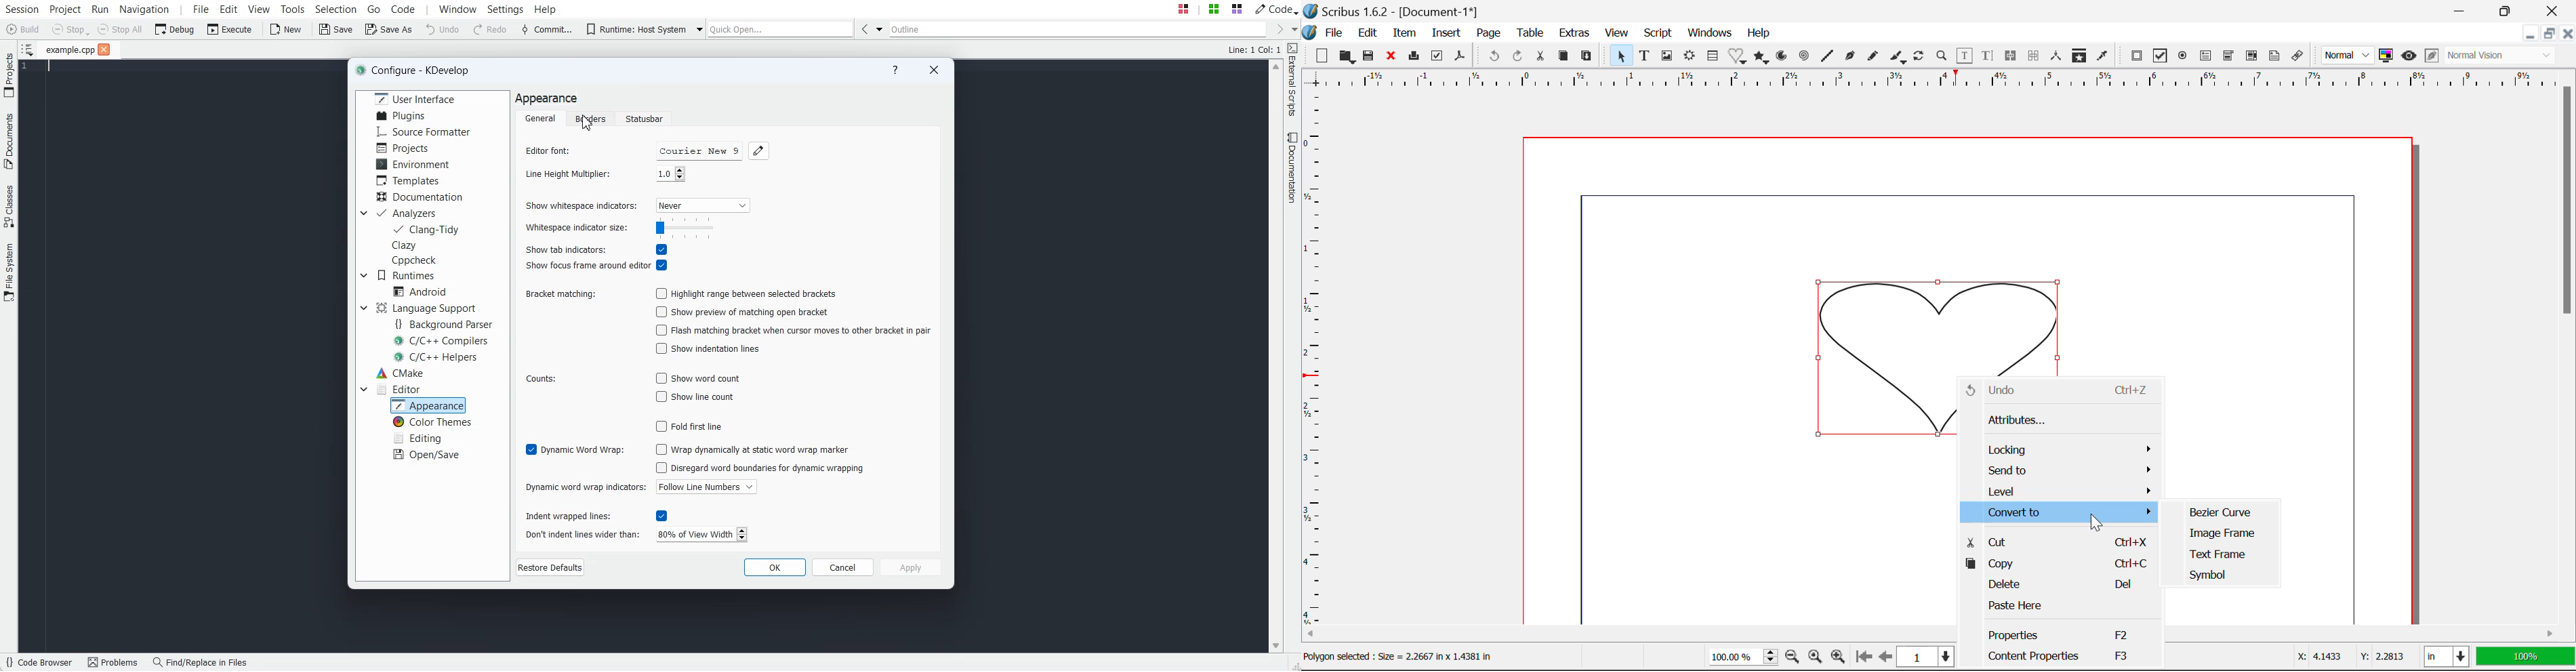  I want to click on Help, so click(895, 69).